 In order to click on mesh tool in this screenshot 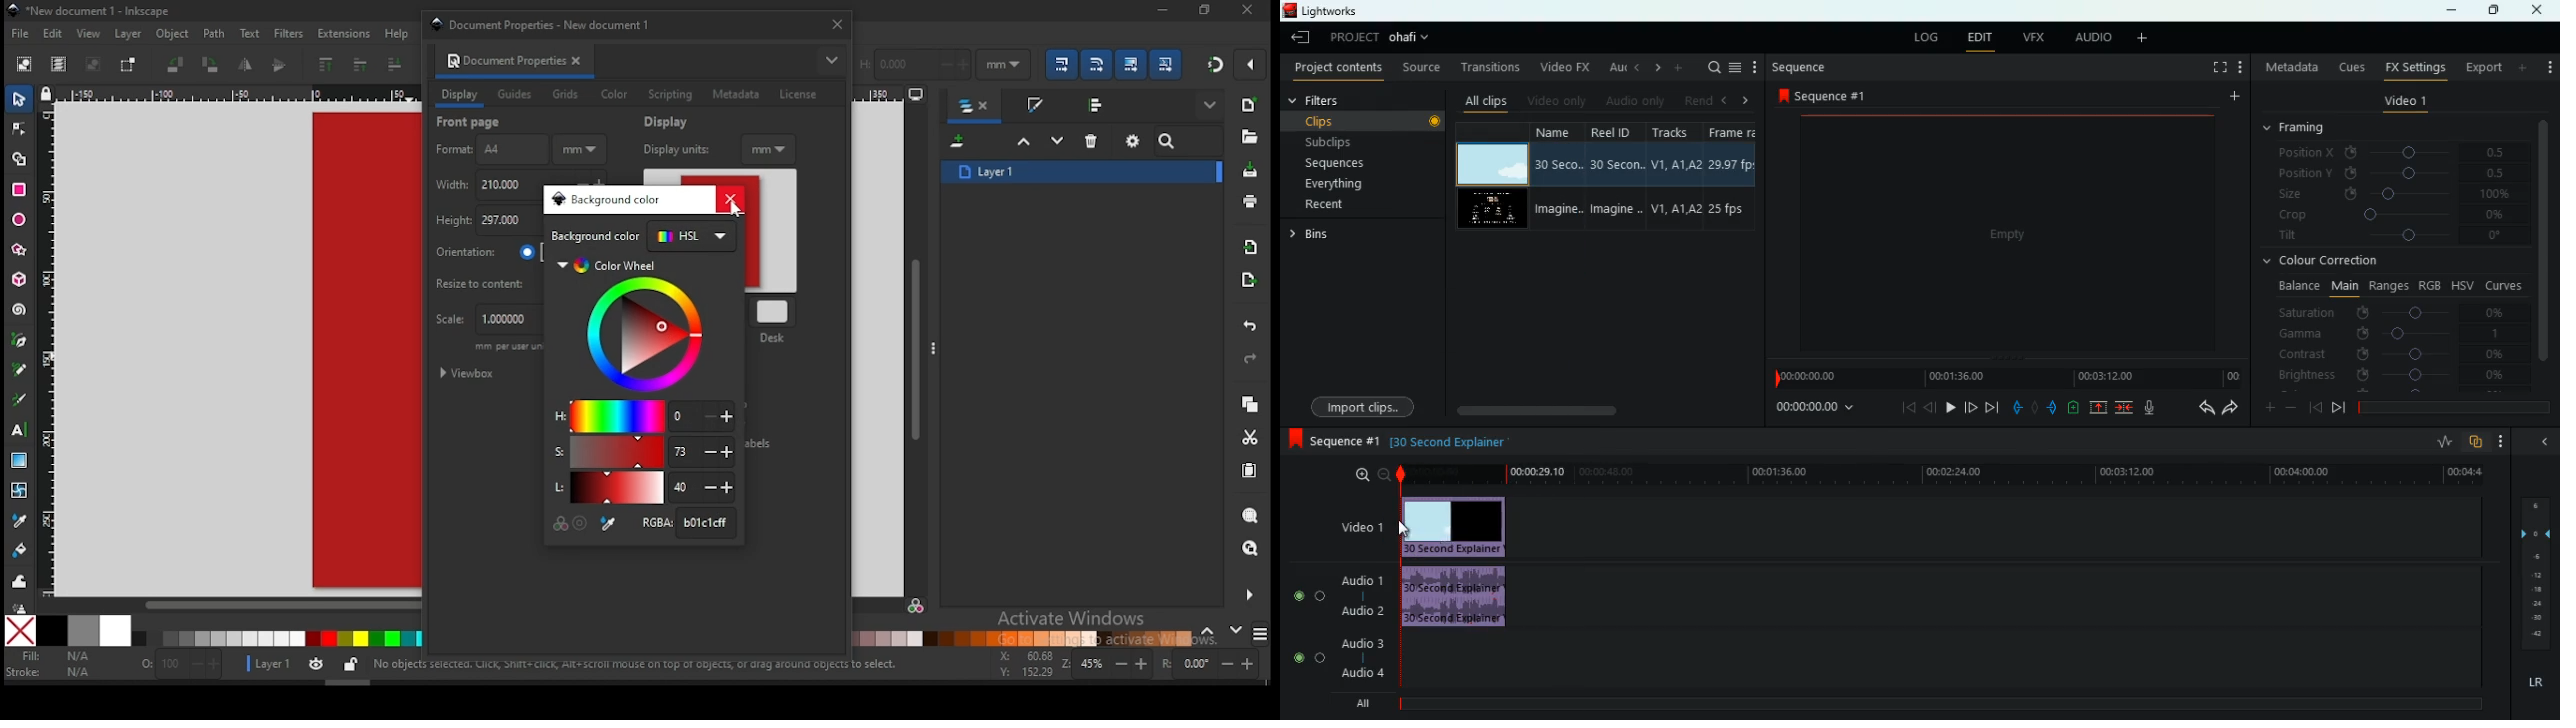, I will do `click(21, 491)`.